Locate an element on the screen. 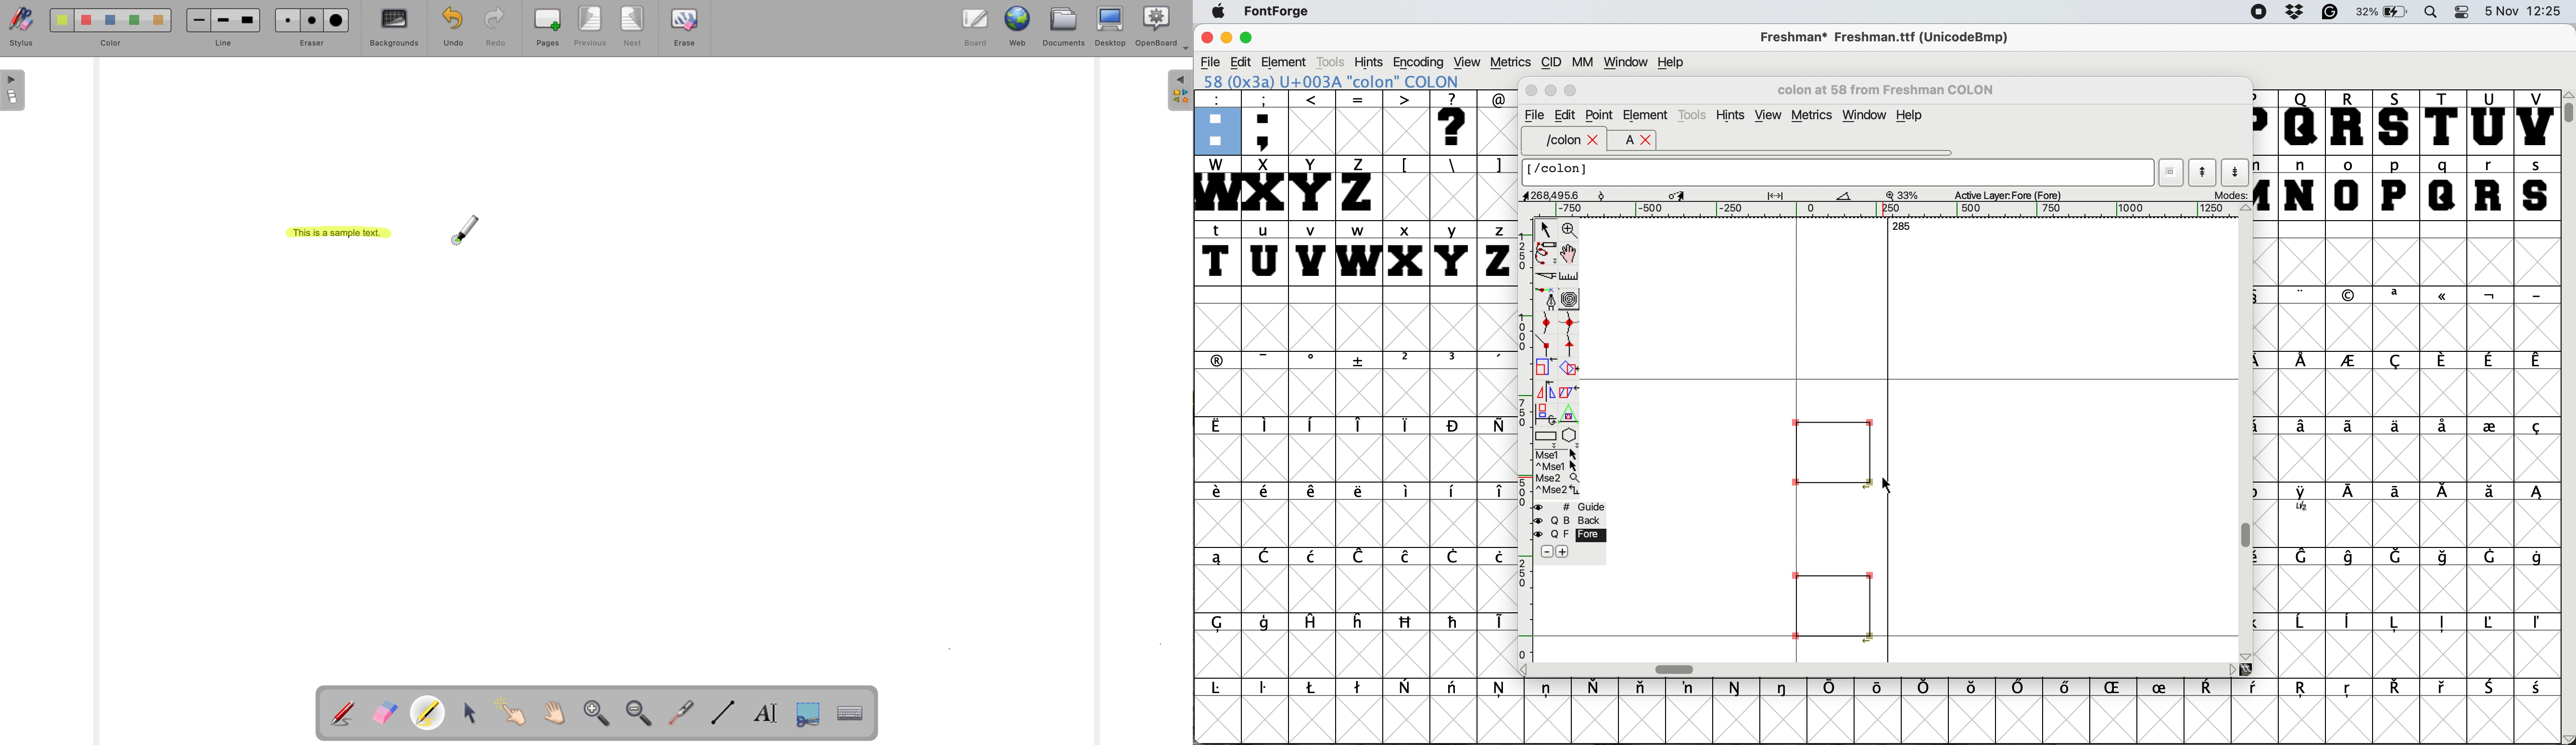 The width and height of the screenshot is (2576, 756). zoom in is located at coordinates (1570, 227).